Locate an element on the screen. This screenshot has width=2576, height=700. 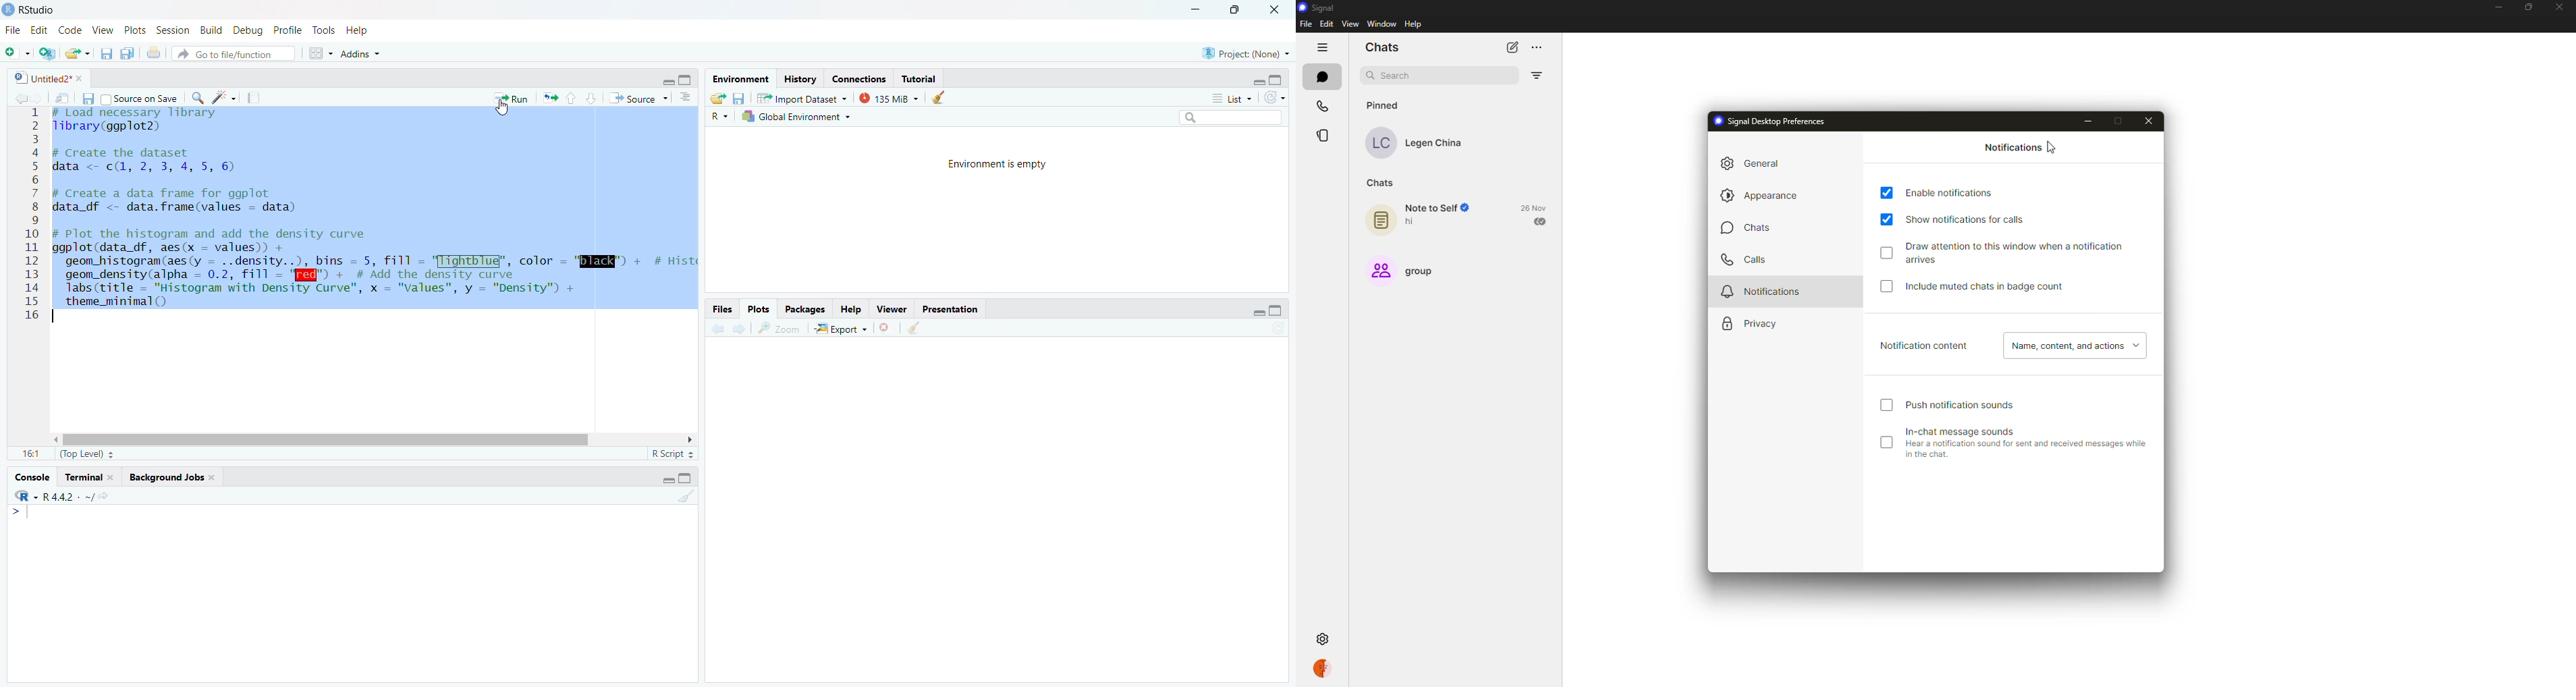
minimize is located at coordinates (1261, 80).